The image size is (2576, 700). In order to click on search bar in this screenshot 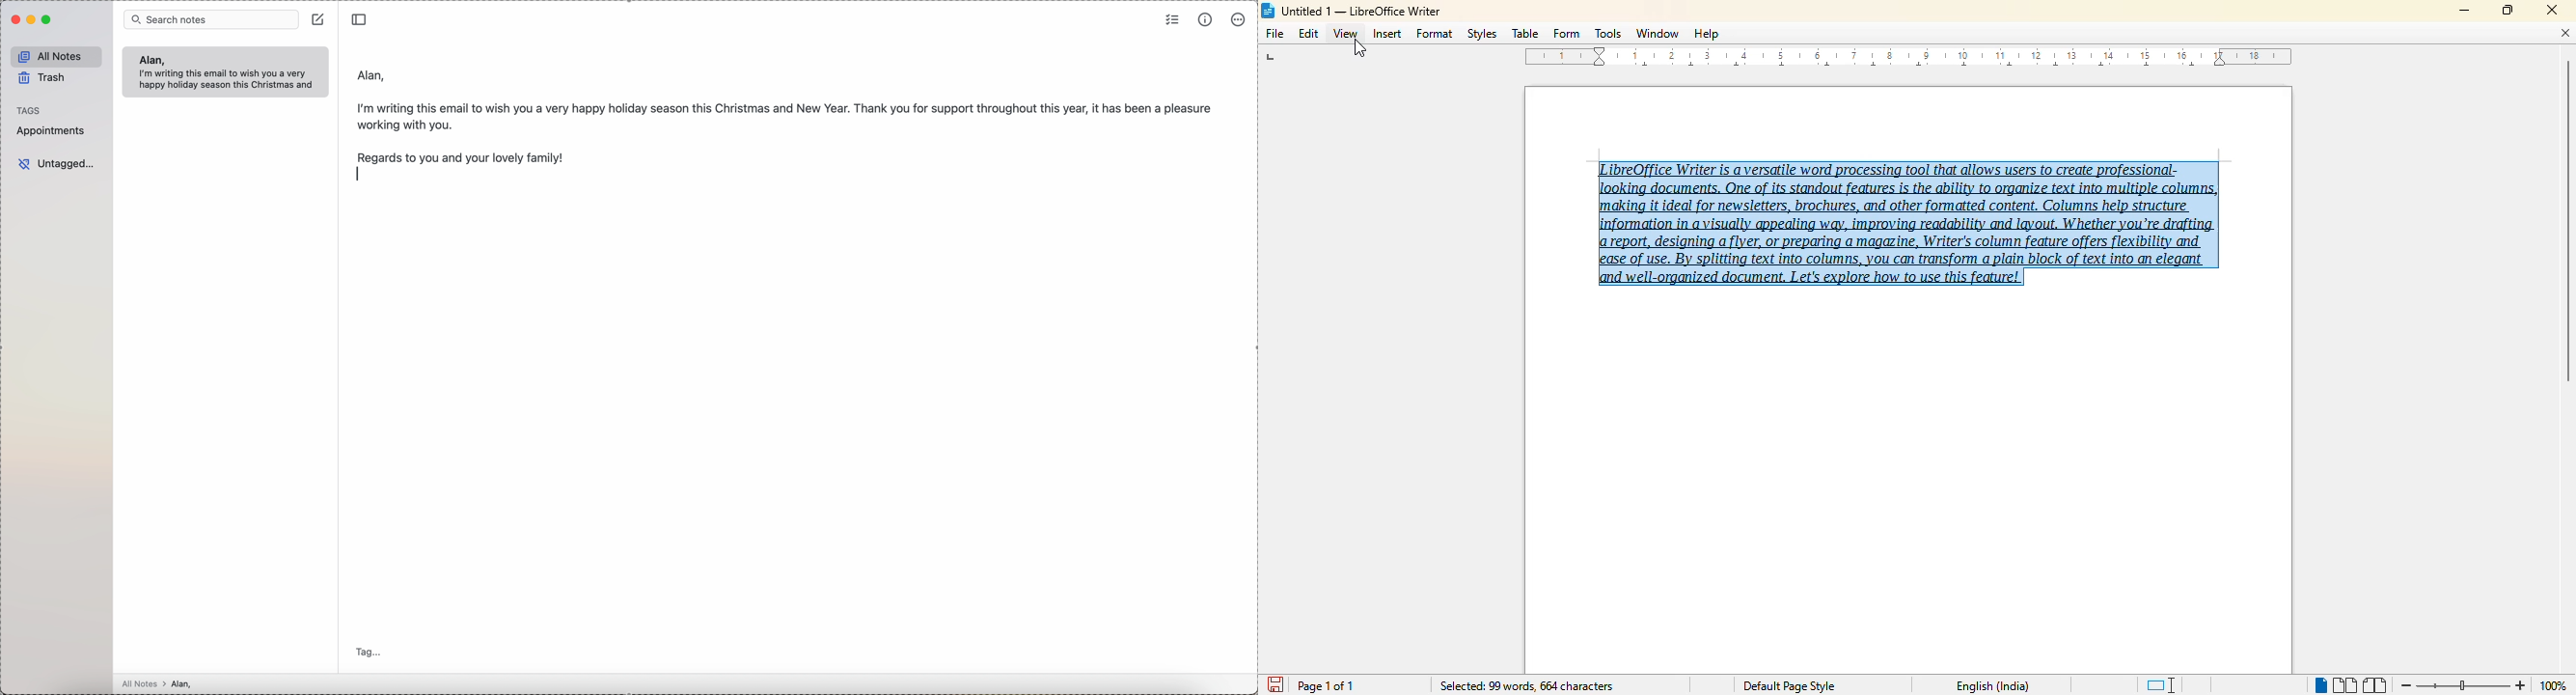, I will do `click(211, 18)`.